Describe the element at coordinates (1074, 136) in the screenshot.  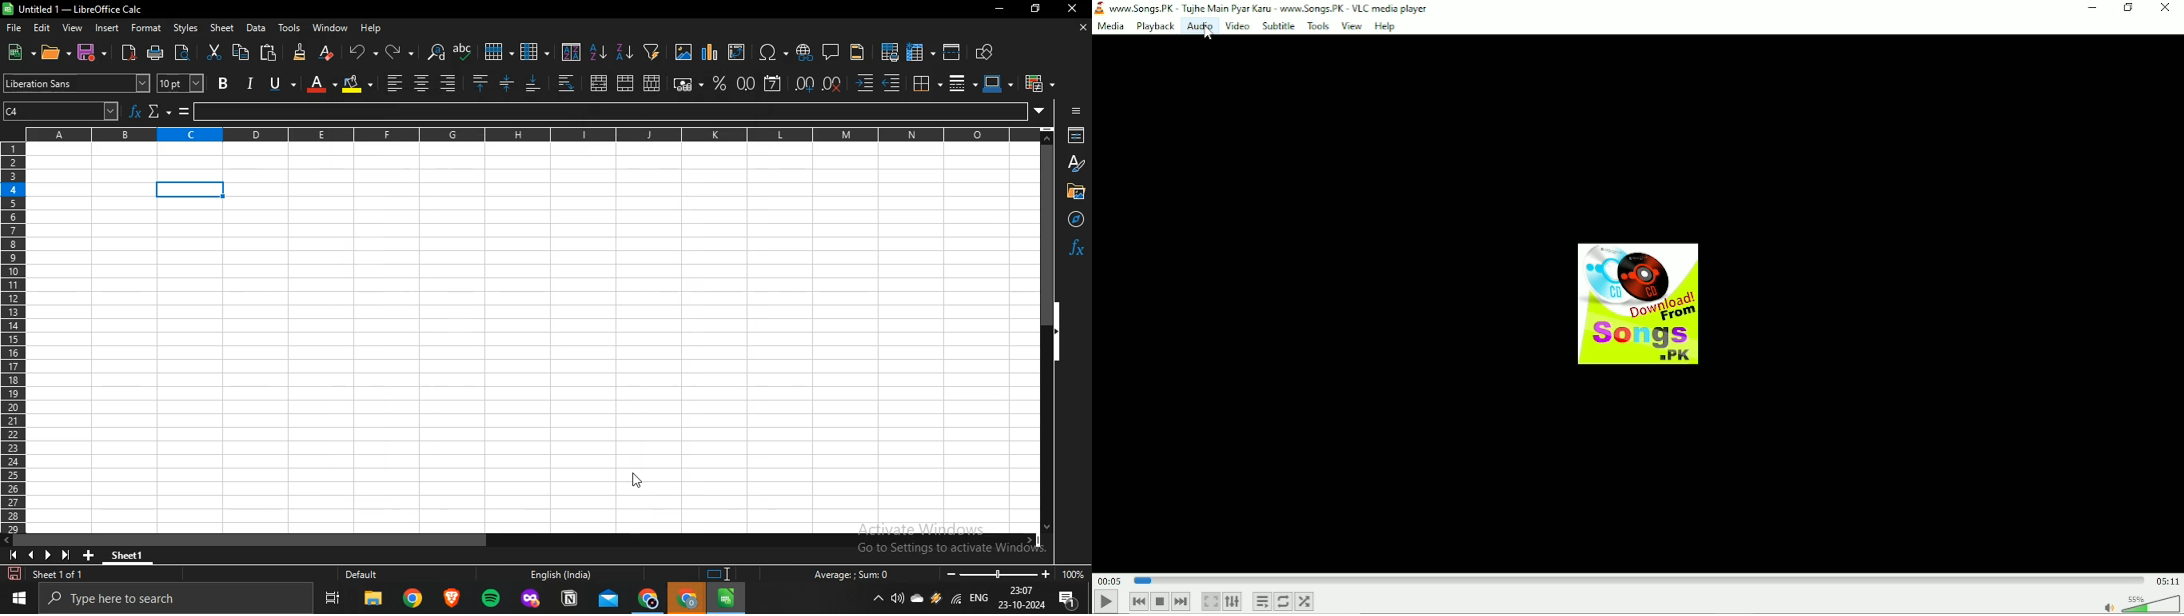
I see `properties` at that location.